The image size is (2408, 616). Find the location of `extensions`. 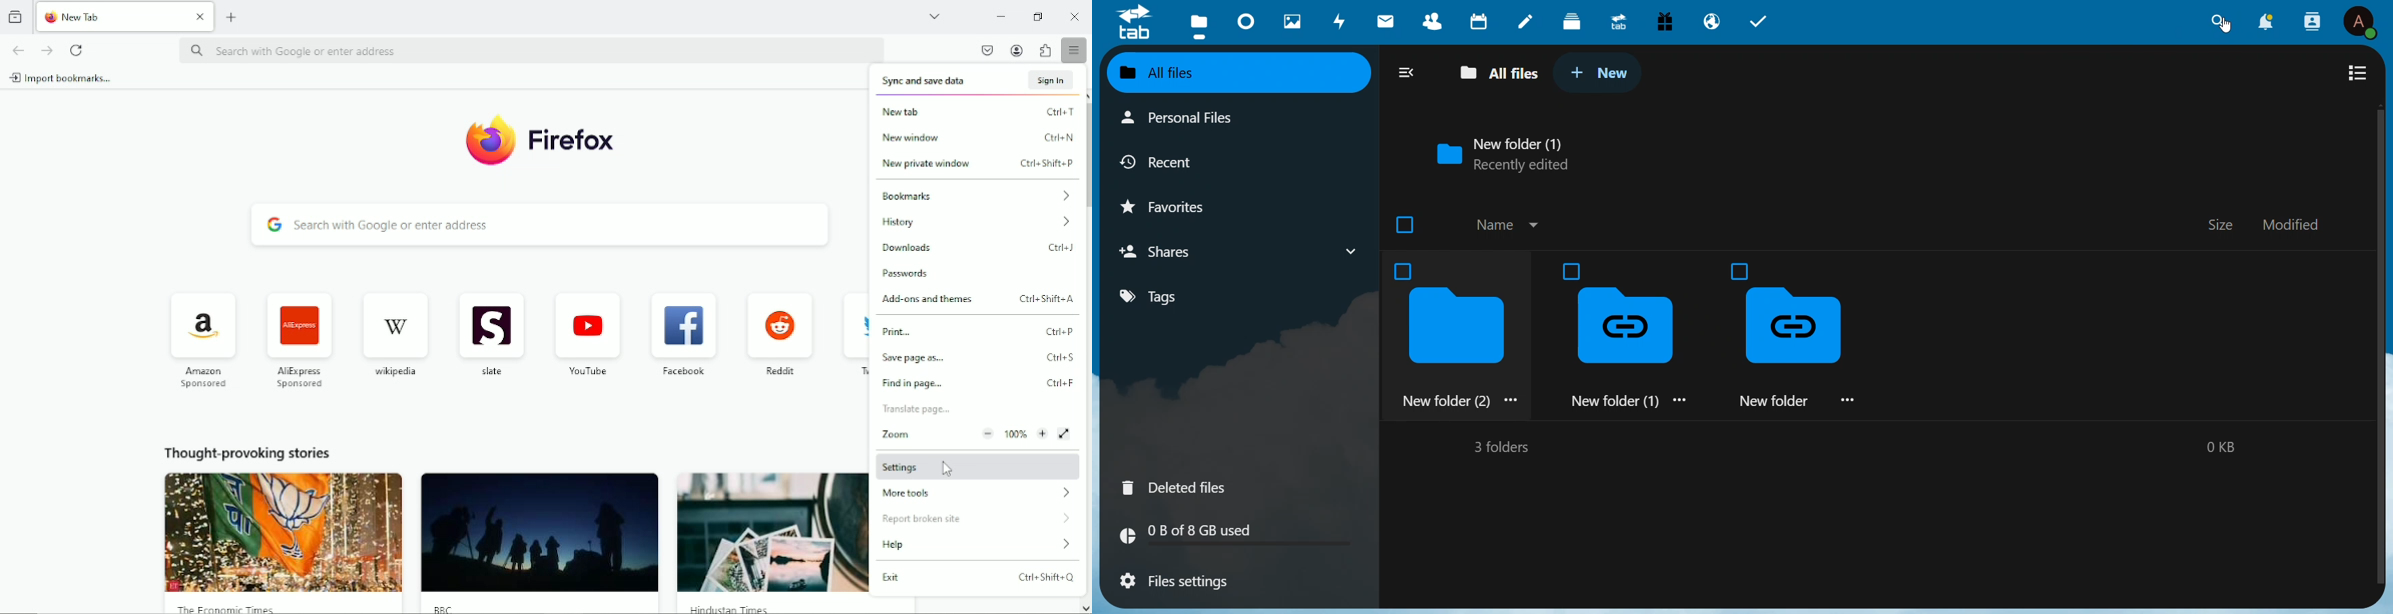

extensions is located at coordinates (1046, 51).